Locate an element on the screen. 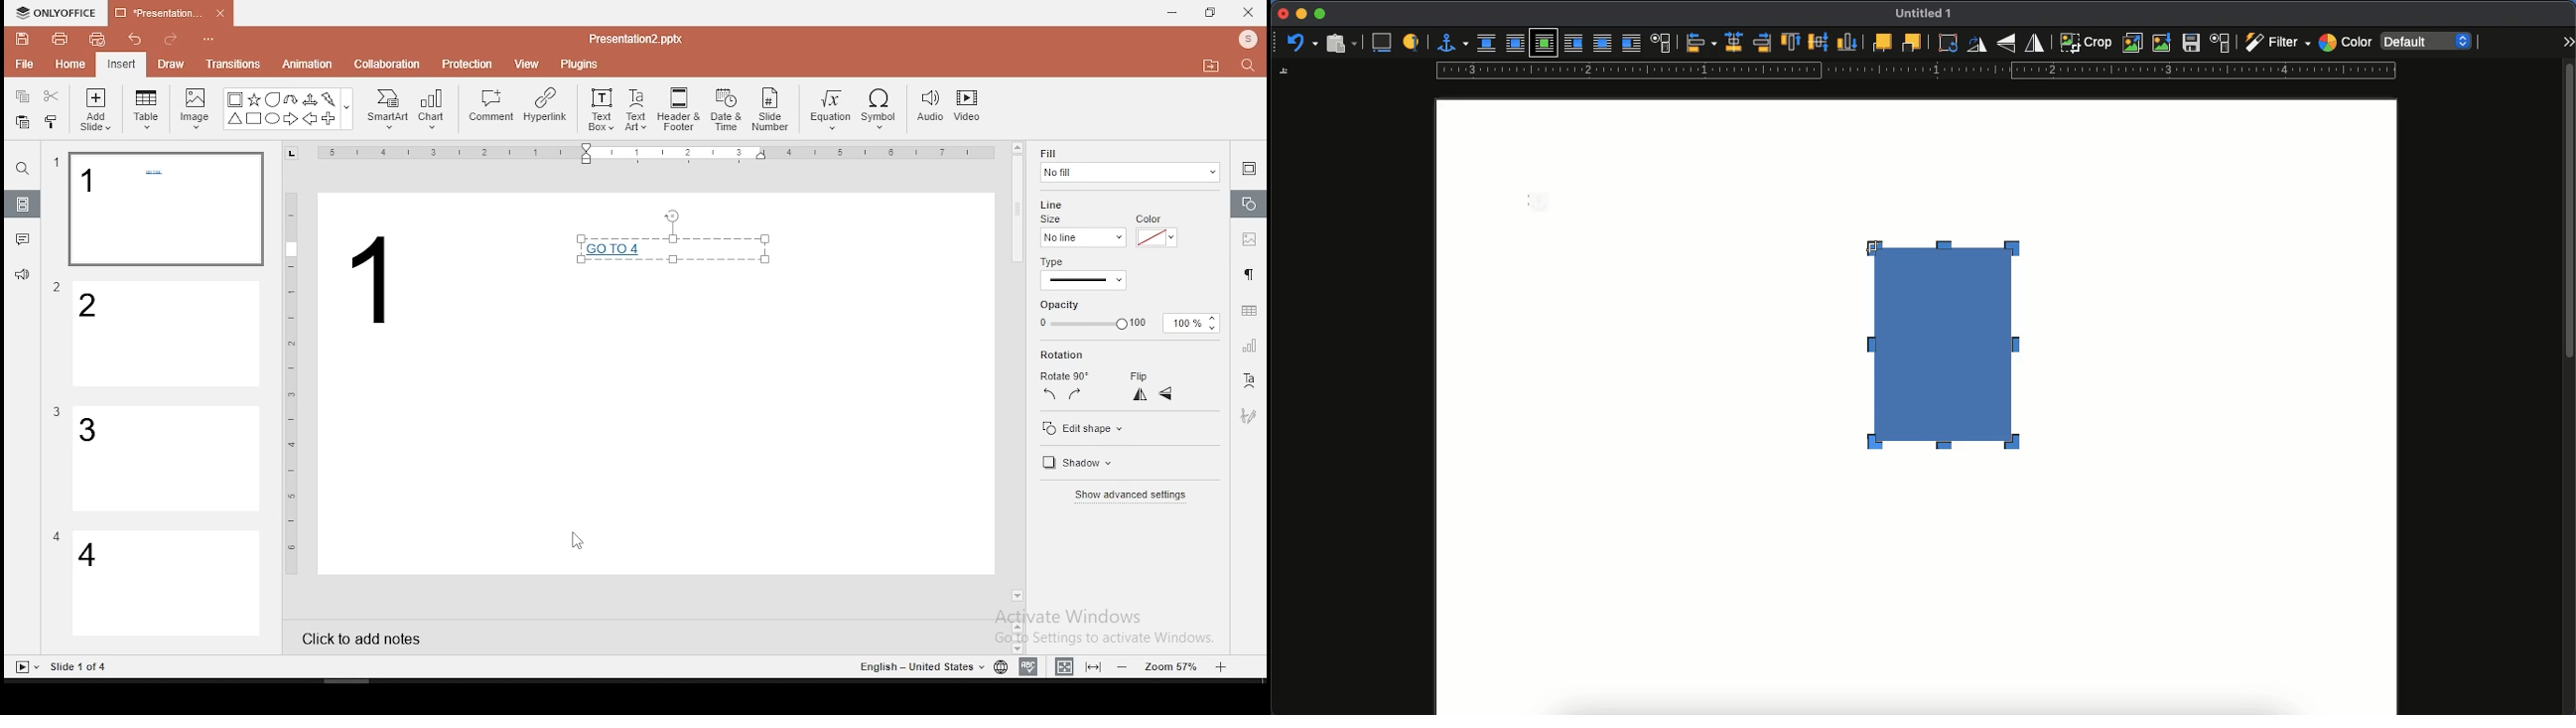  draw is located at coordinates (172, 64).